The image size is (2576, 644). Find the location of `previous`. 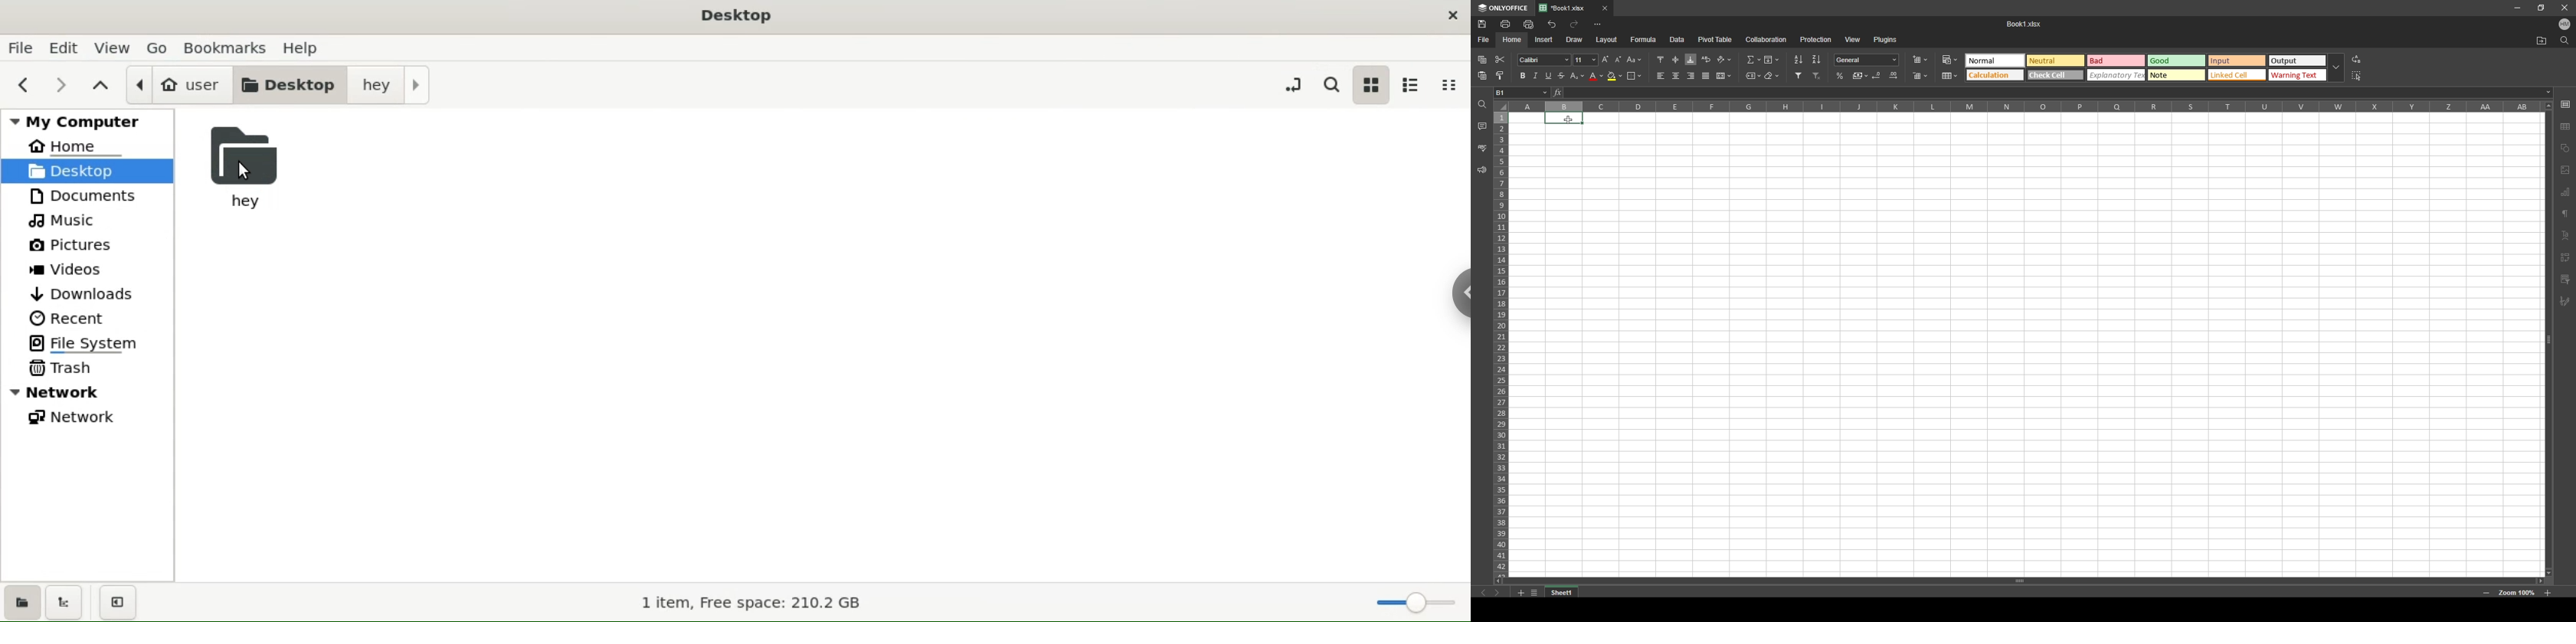

previous is located at coordinates (1484, 593).